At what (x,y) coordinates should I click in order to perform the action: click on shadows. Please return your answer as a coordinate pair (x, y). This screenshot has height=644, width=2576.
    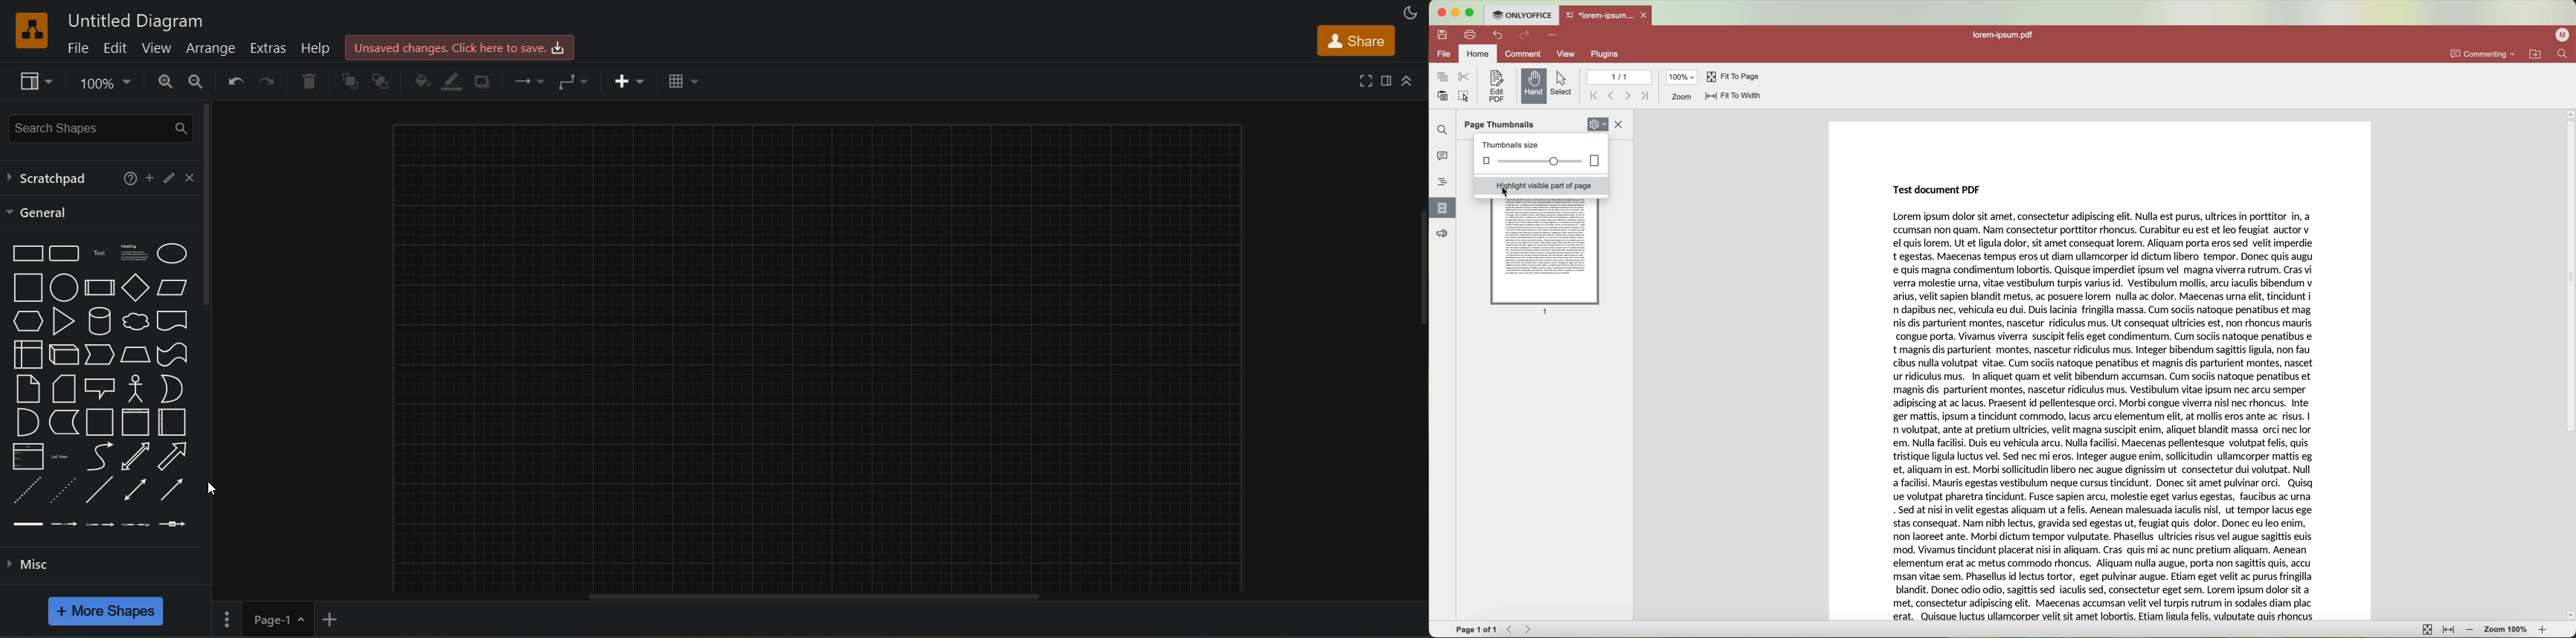
    Looking at the image, I should click on (486, 80).